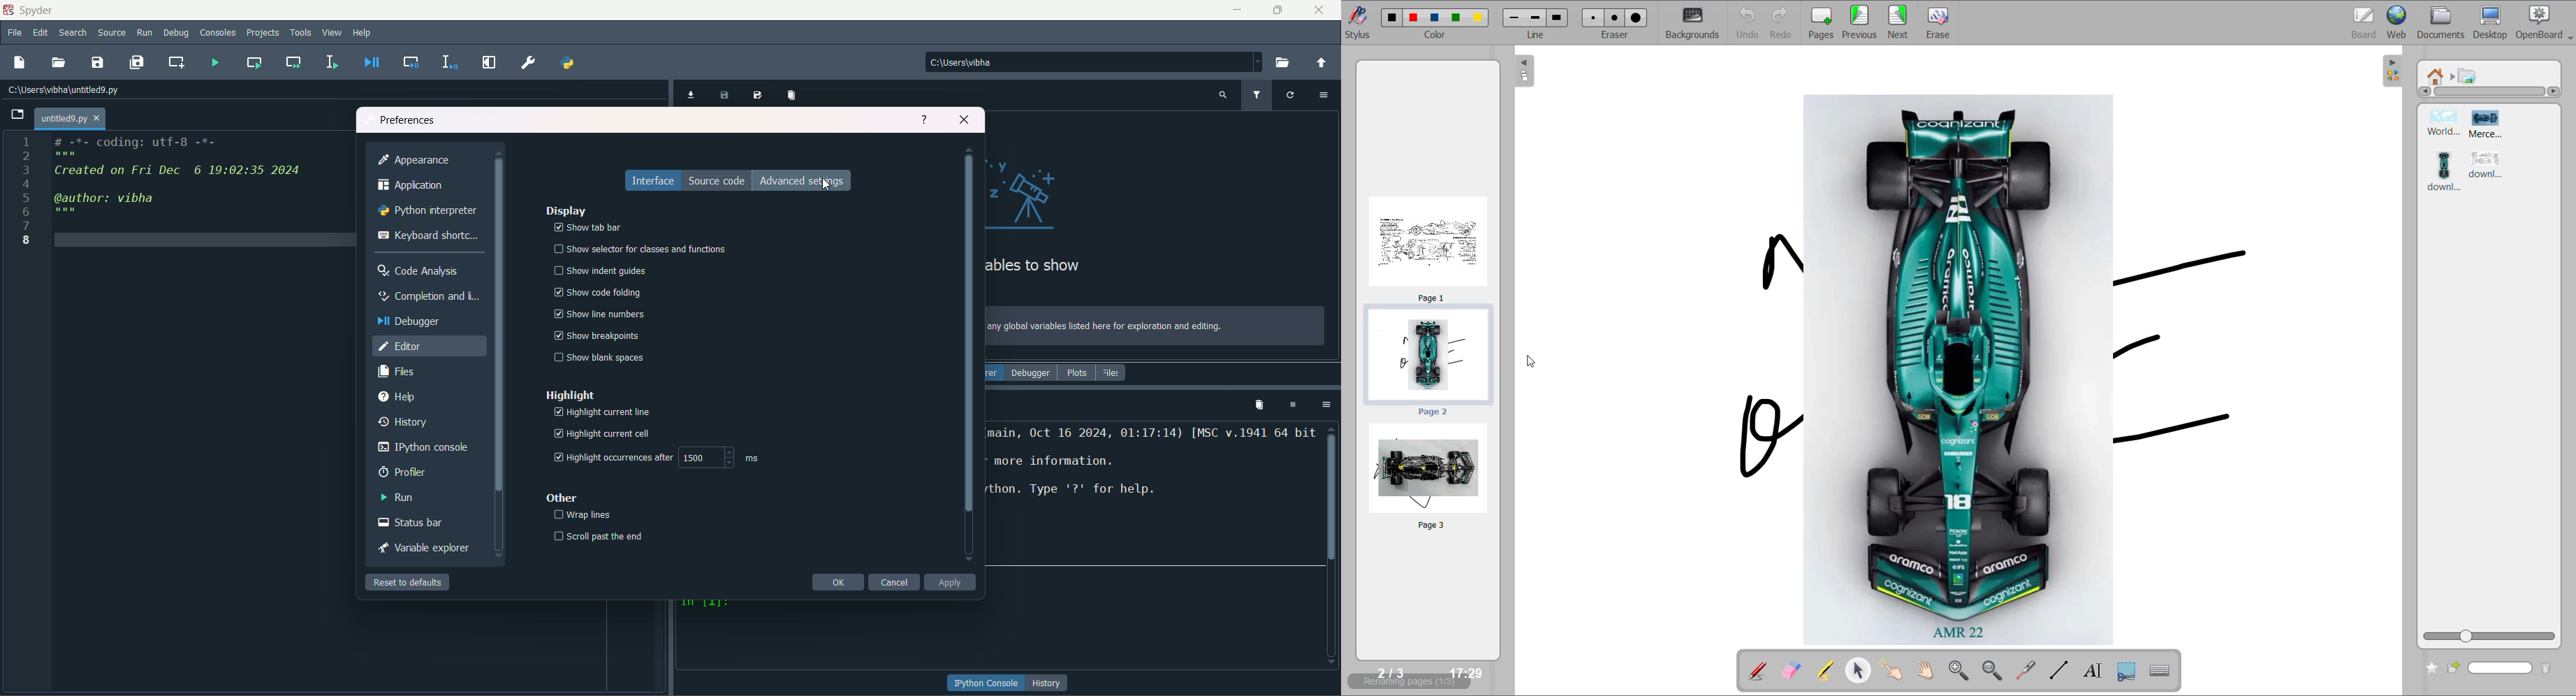 The width and height of the screenshot is (2576, 700). What do you see at coordinates (1112, 372) in the screenshot?
I see `files` at bounding box center [1112, 372].